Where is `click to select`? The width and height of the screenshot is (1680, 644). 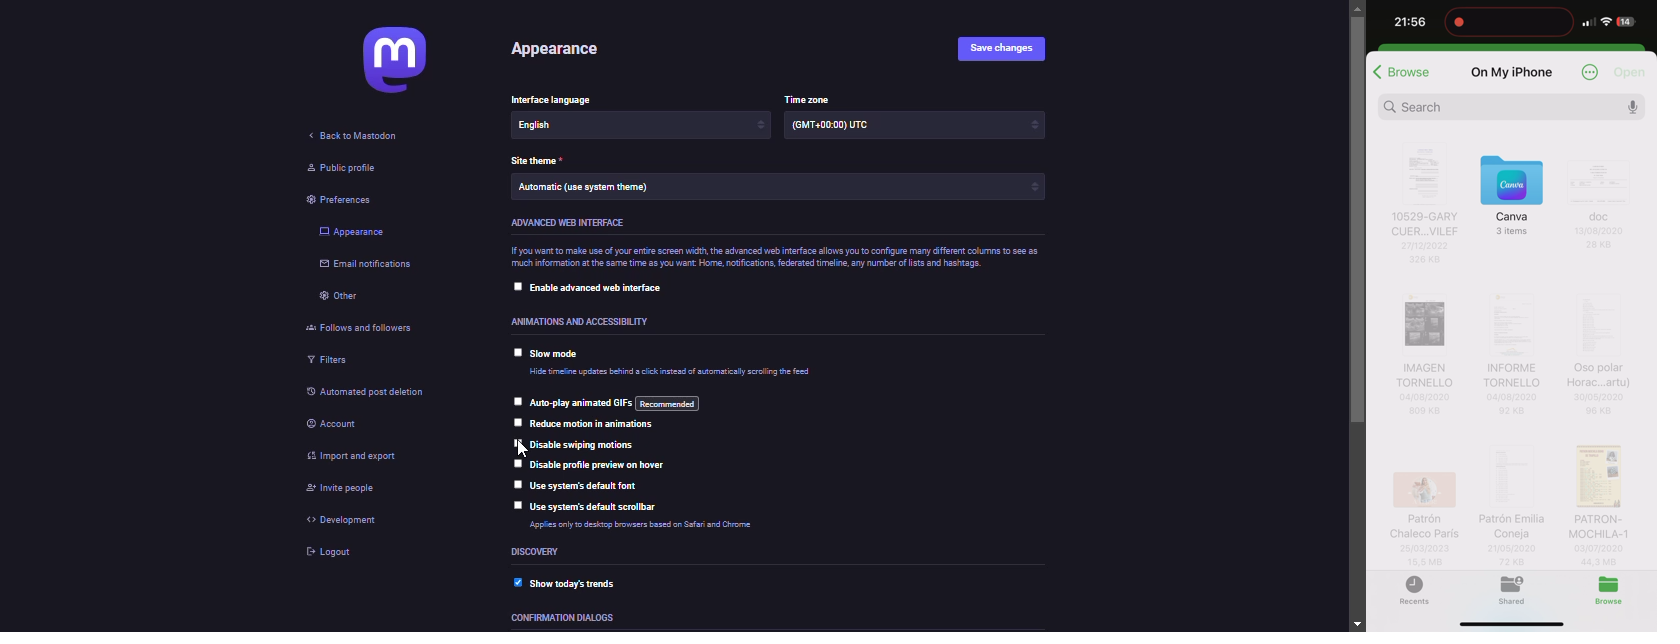 click to select is located at coordinates (517, 398).